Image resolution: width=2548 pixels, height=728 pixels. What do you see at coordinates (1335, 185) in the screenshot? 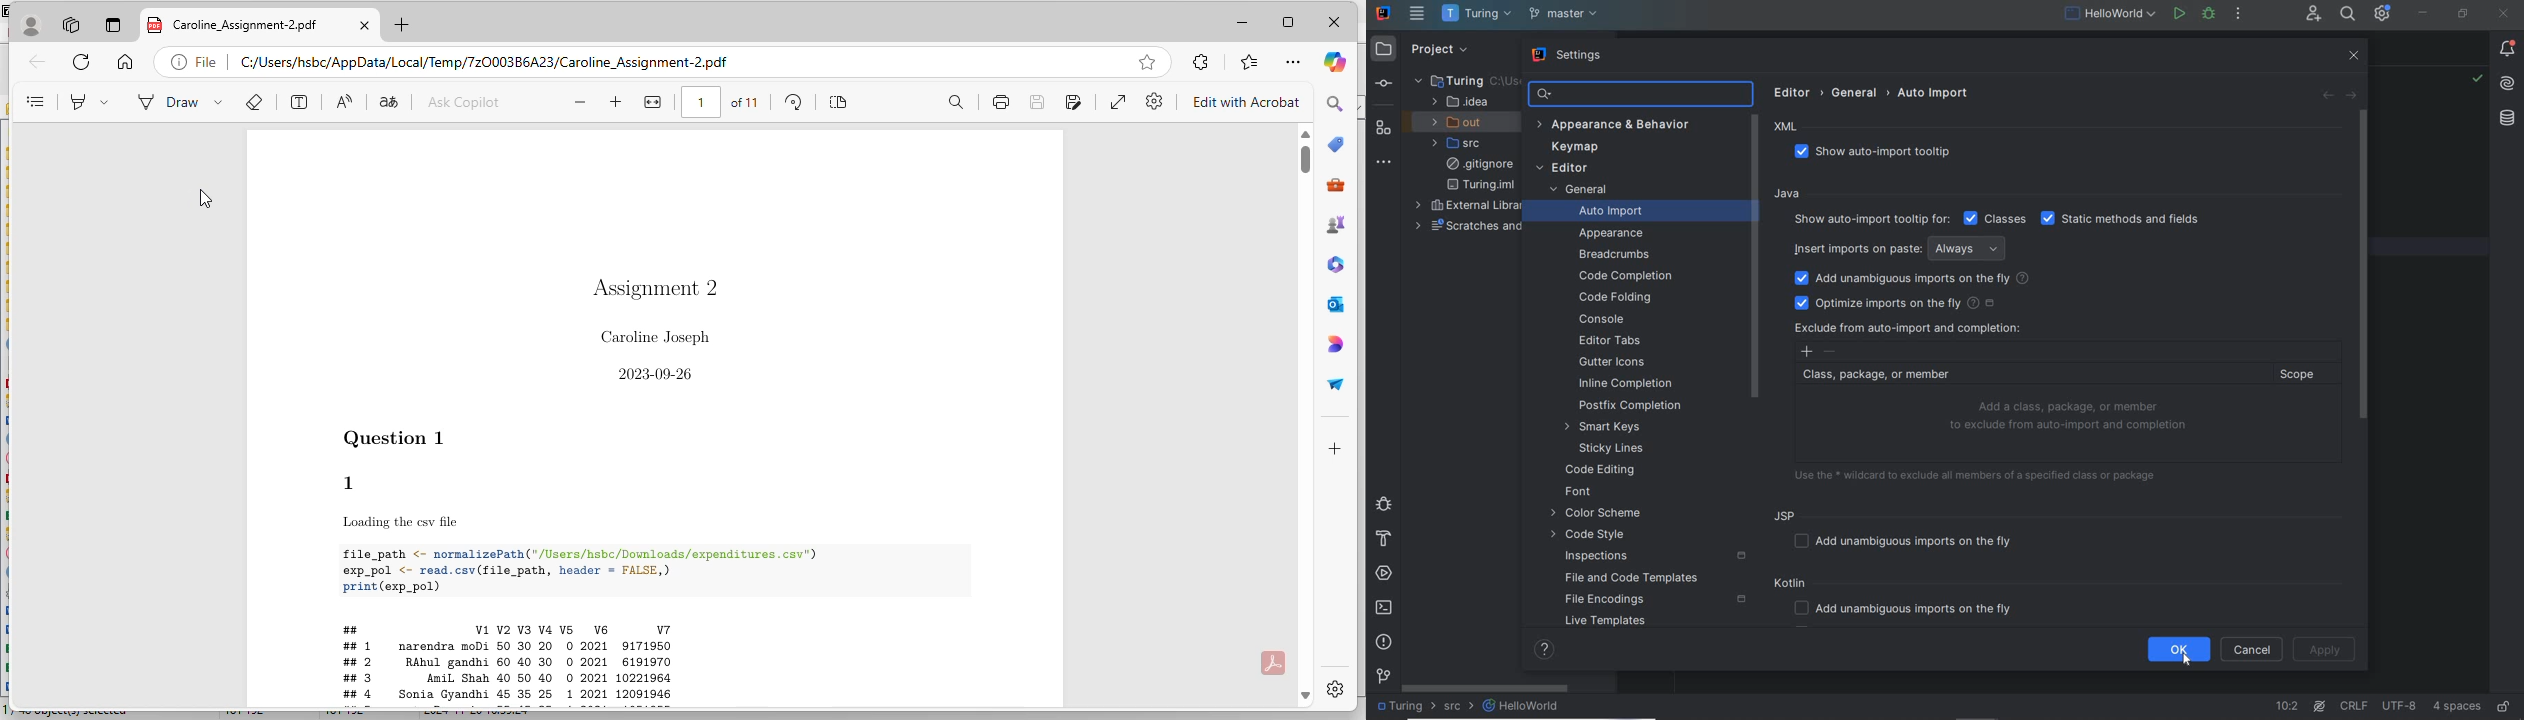
I see `tools` at bounding box center [1335, 185].